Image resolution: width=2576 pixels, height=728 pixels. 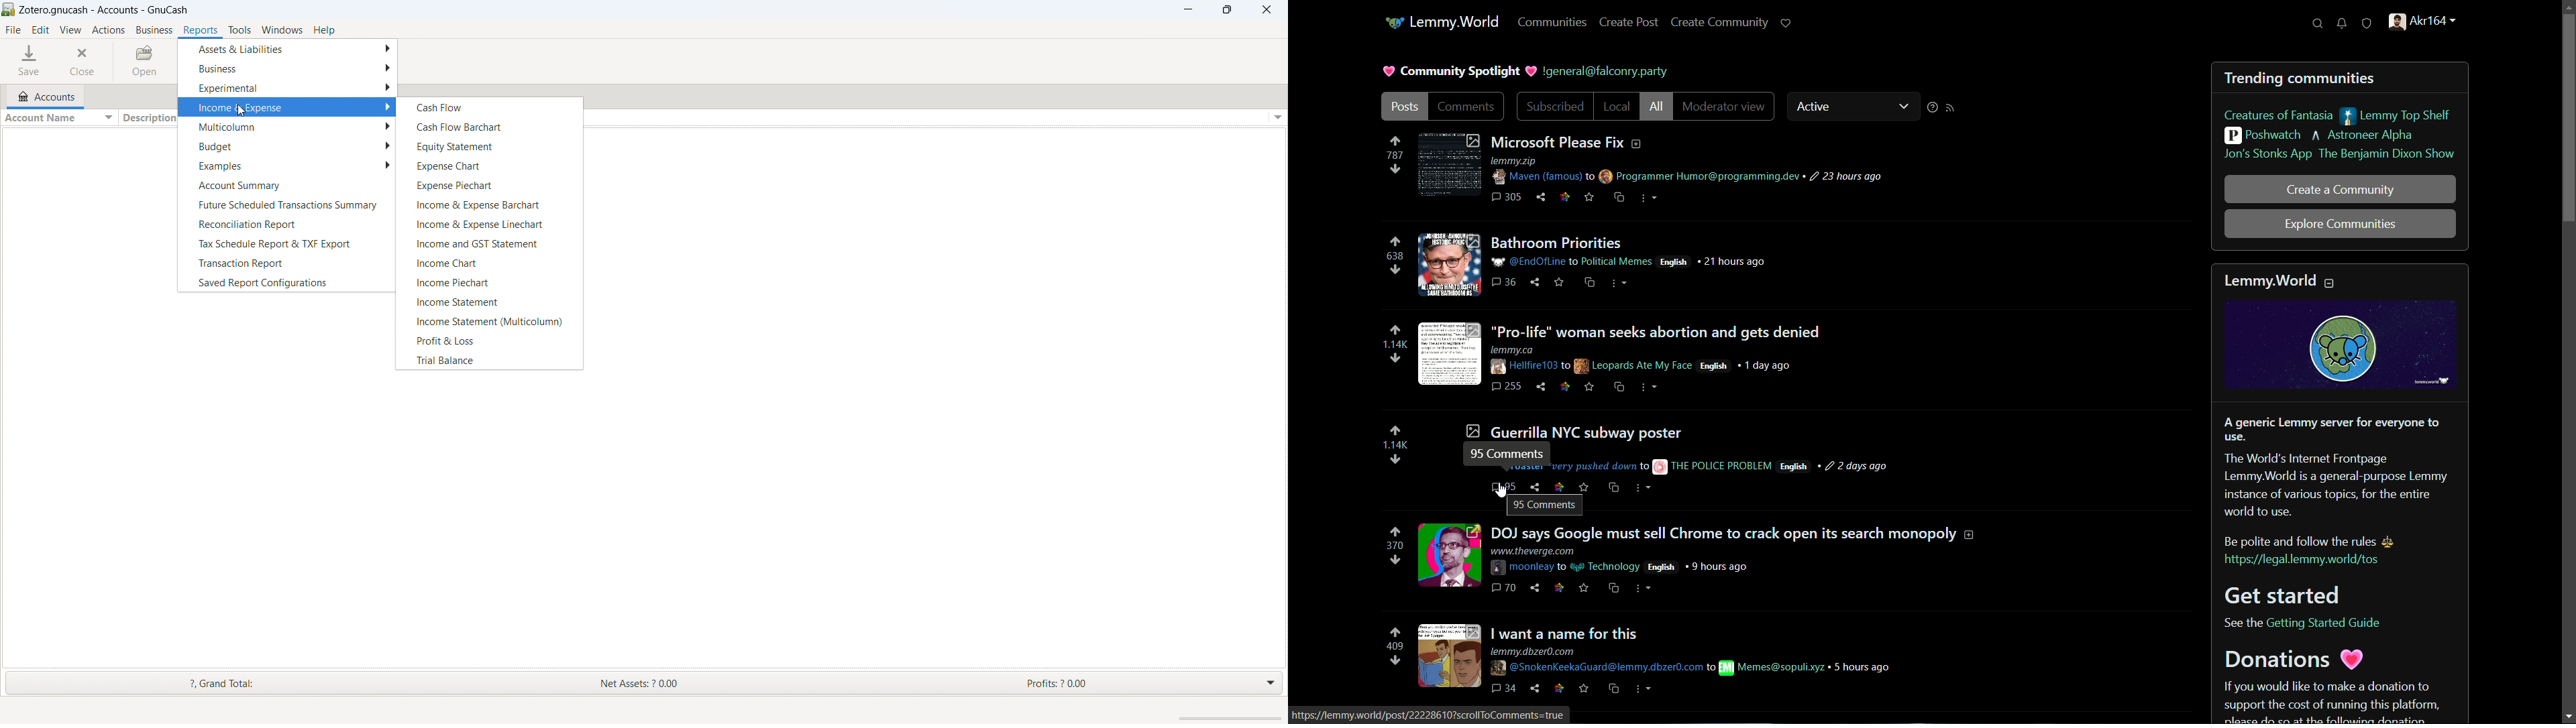 I want to click on number of votes, so click(x=1395, y=444).